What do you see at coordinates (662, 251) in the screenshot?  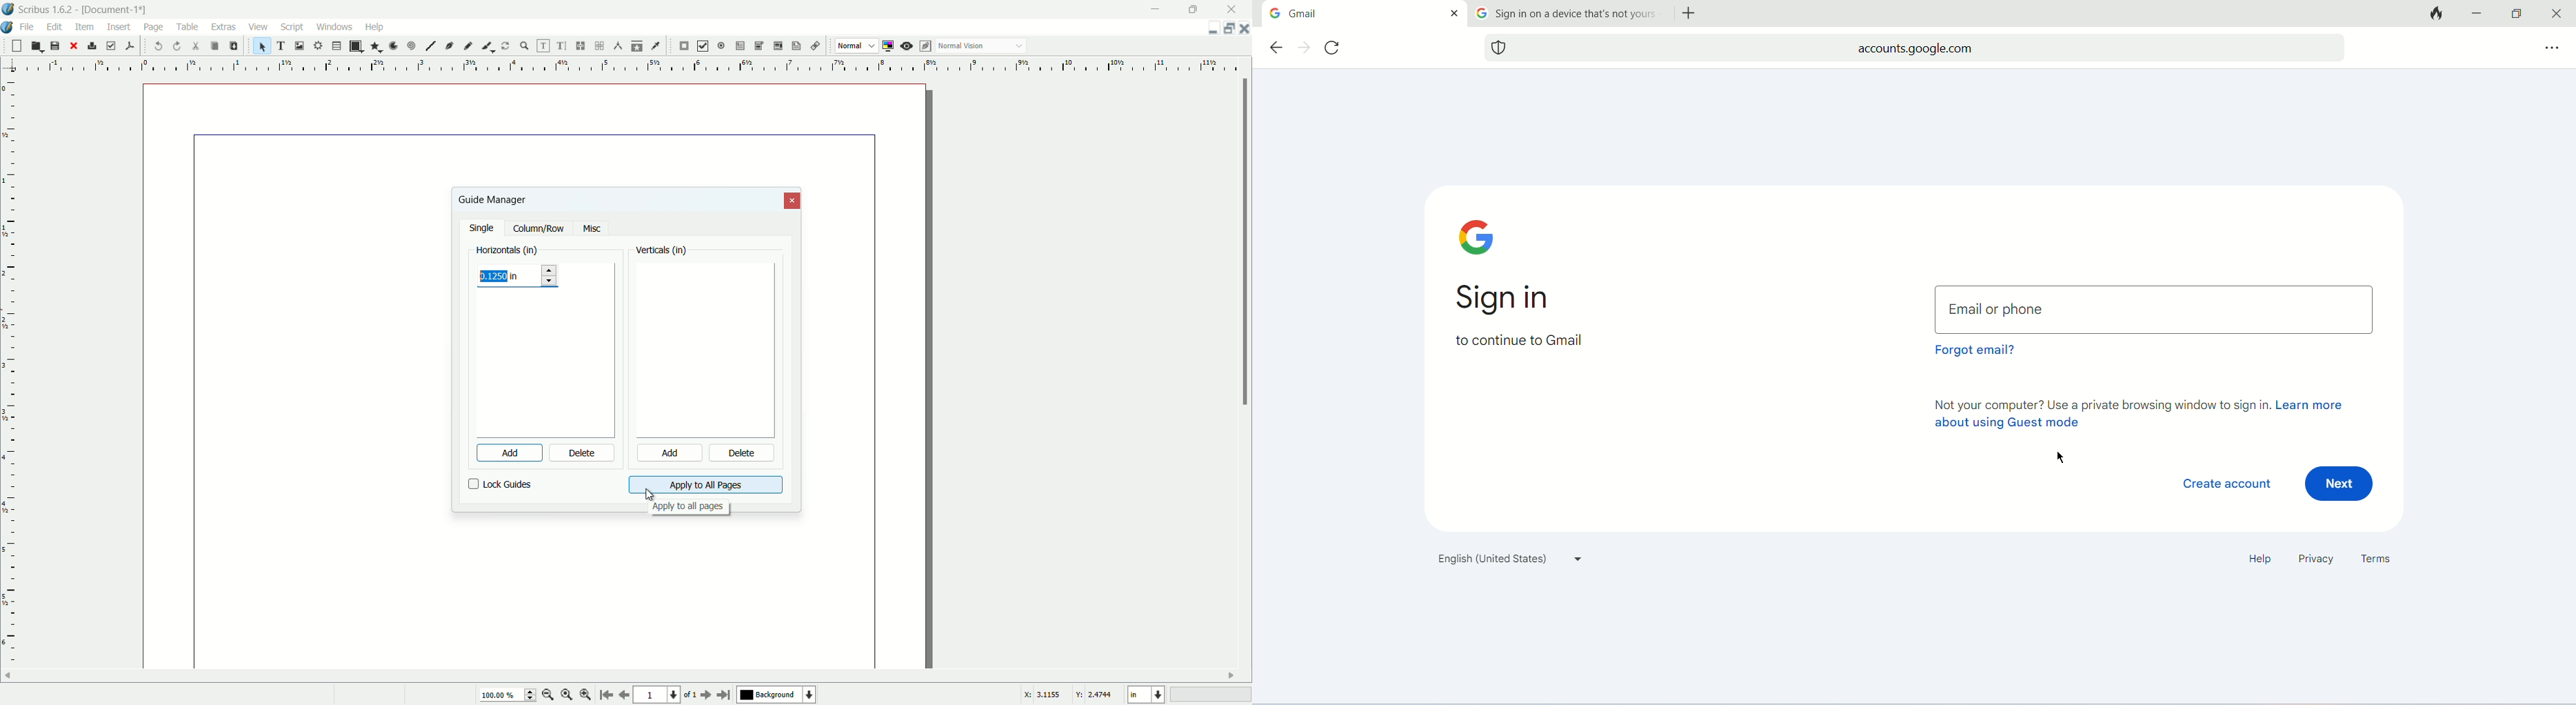 I see `verticals` at bounding box center [662, 251].